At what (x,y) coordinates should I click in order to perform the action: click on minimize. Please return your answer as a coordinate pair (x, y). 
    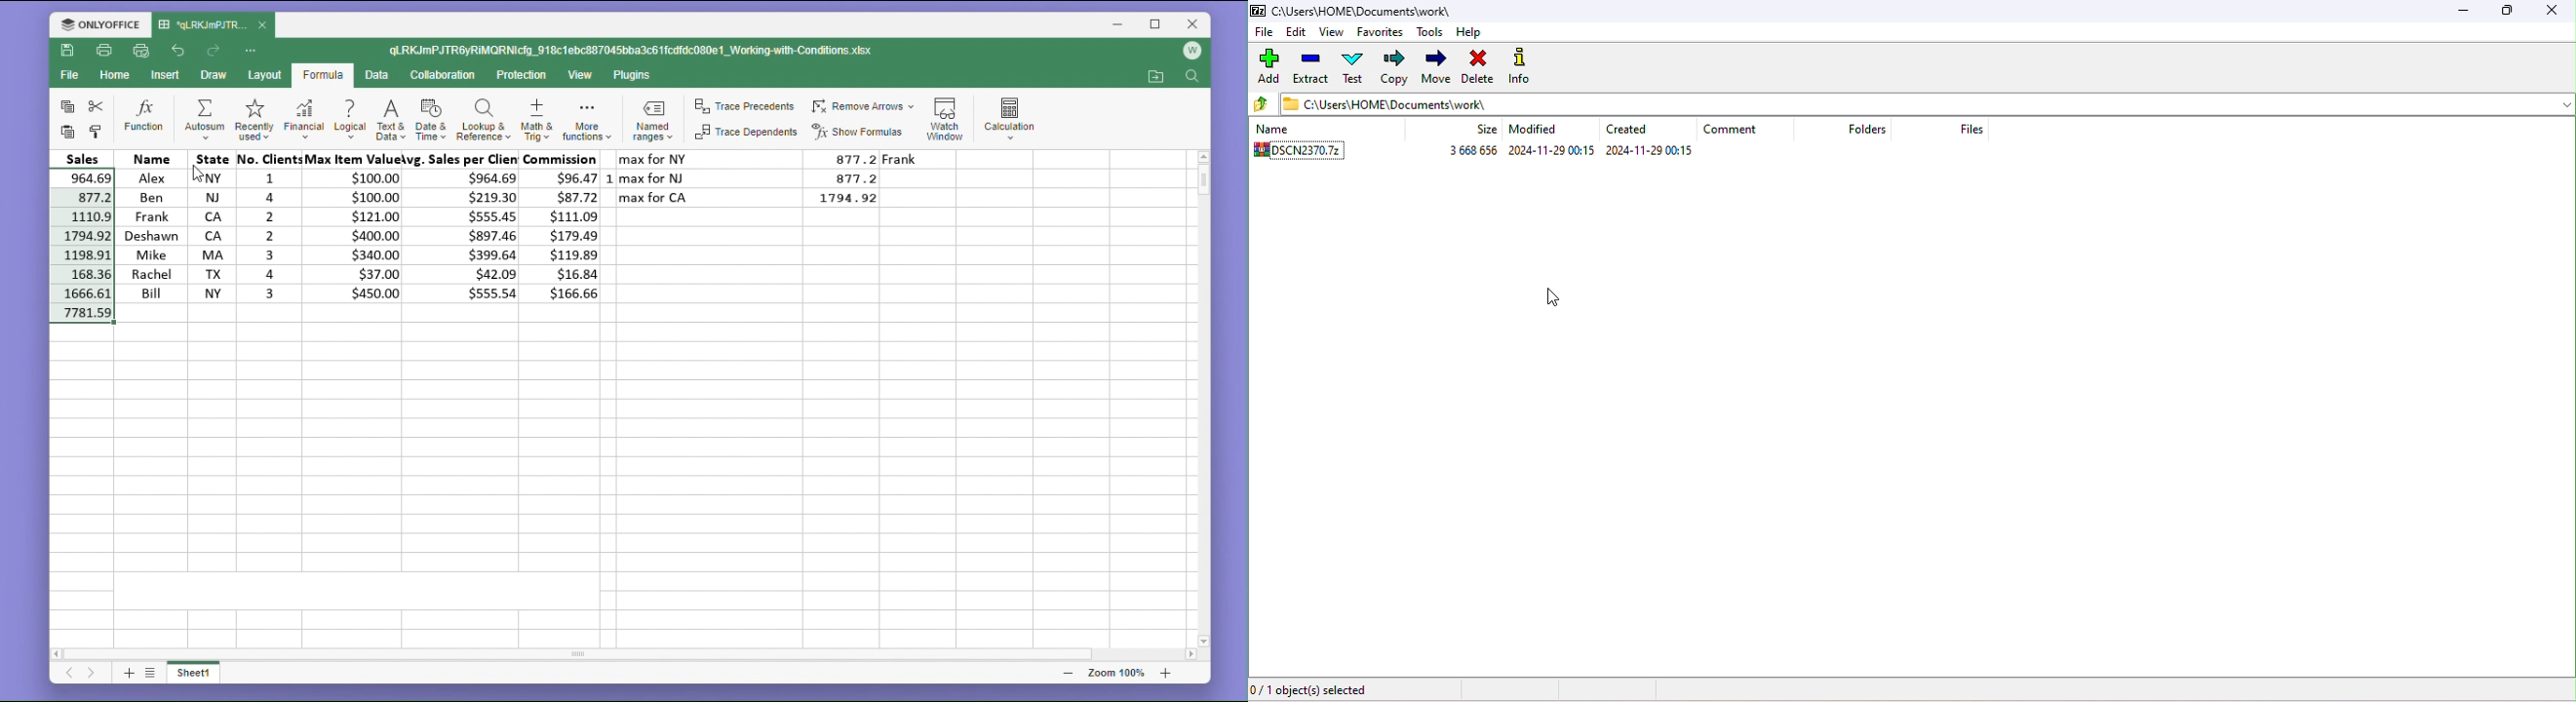
    Looking at the image, I should click on (2469, 13).